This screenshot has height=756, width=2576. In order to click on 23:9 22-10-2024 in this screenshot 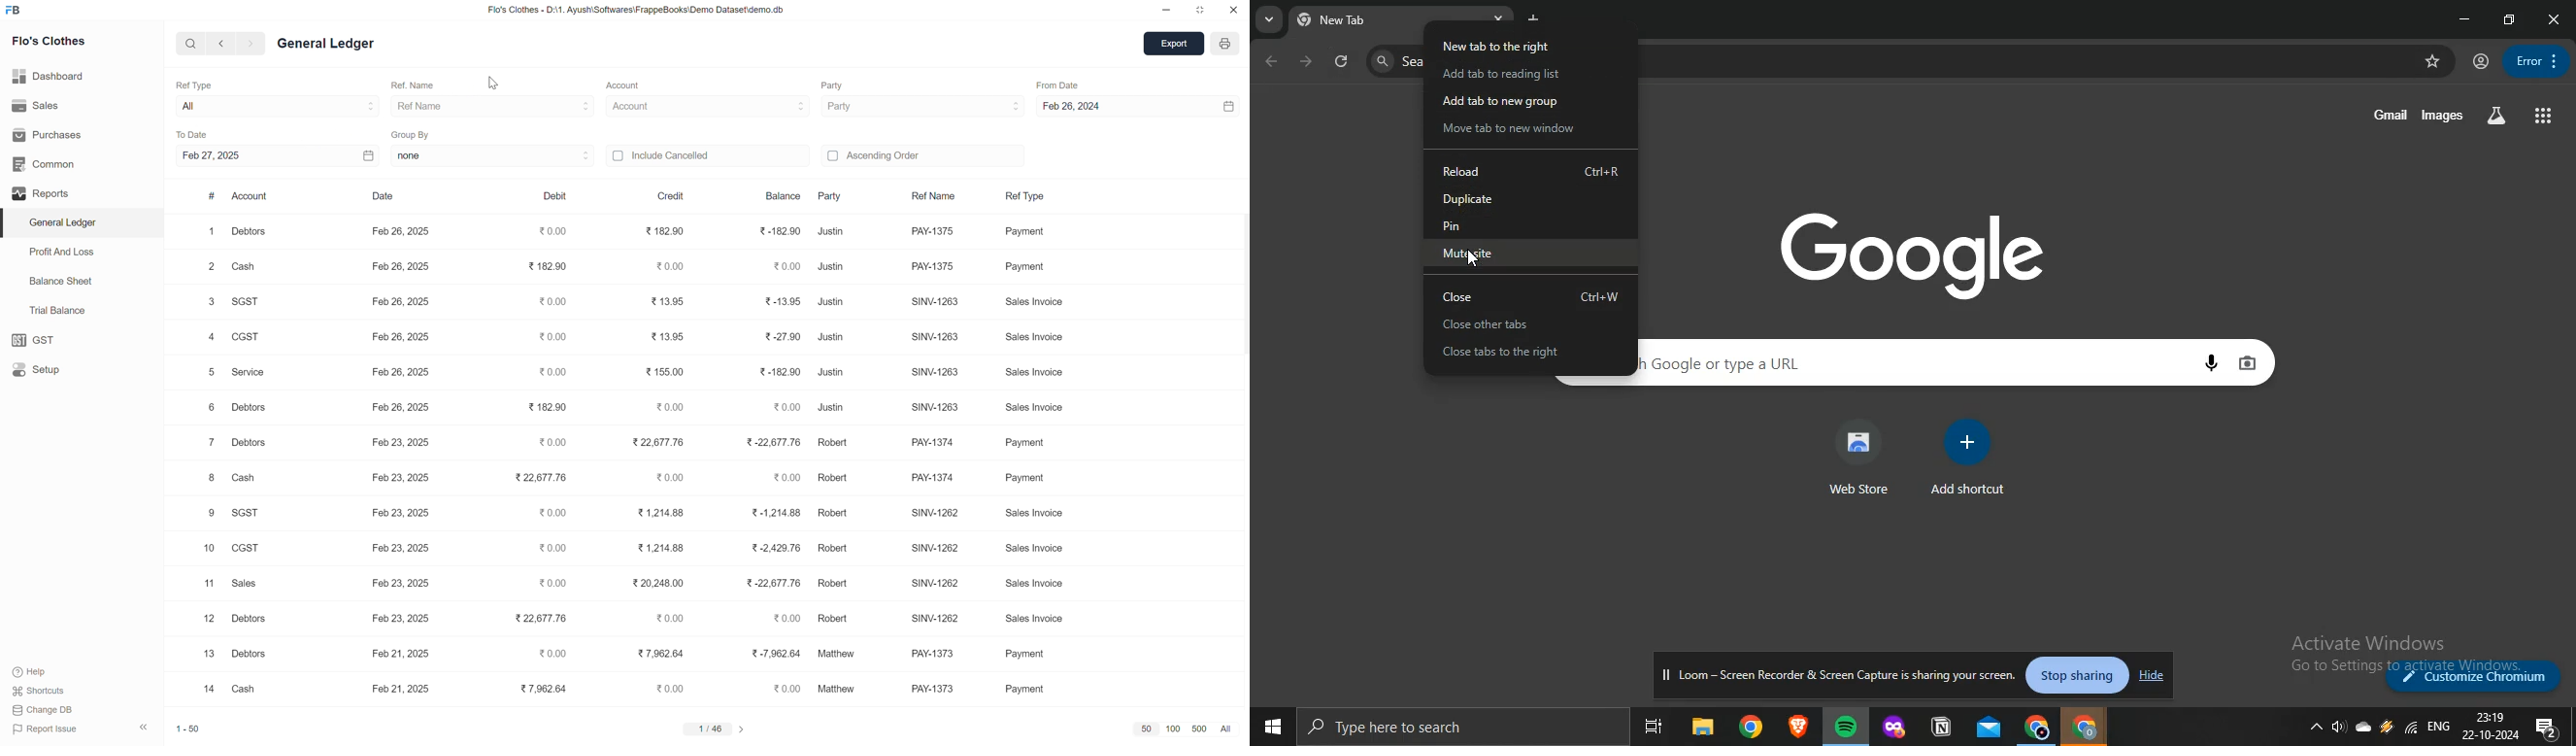, I will do `click(2491, 727)`.